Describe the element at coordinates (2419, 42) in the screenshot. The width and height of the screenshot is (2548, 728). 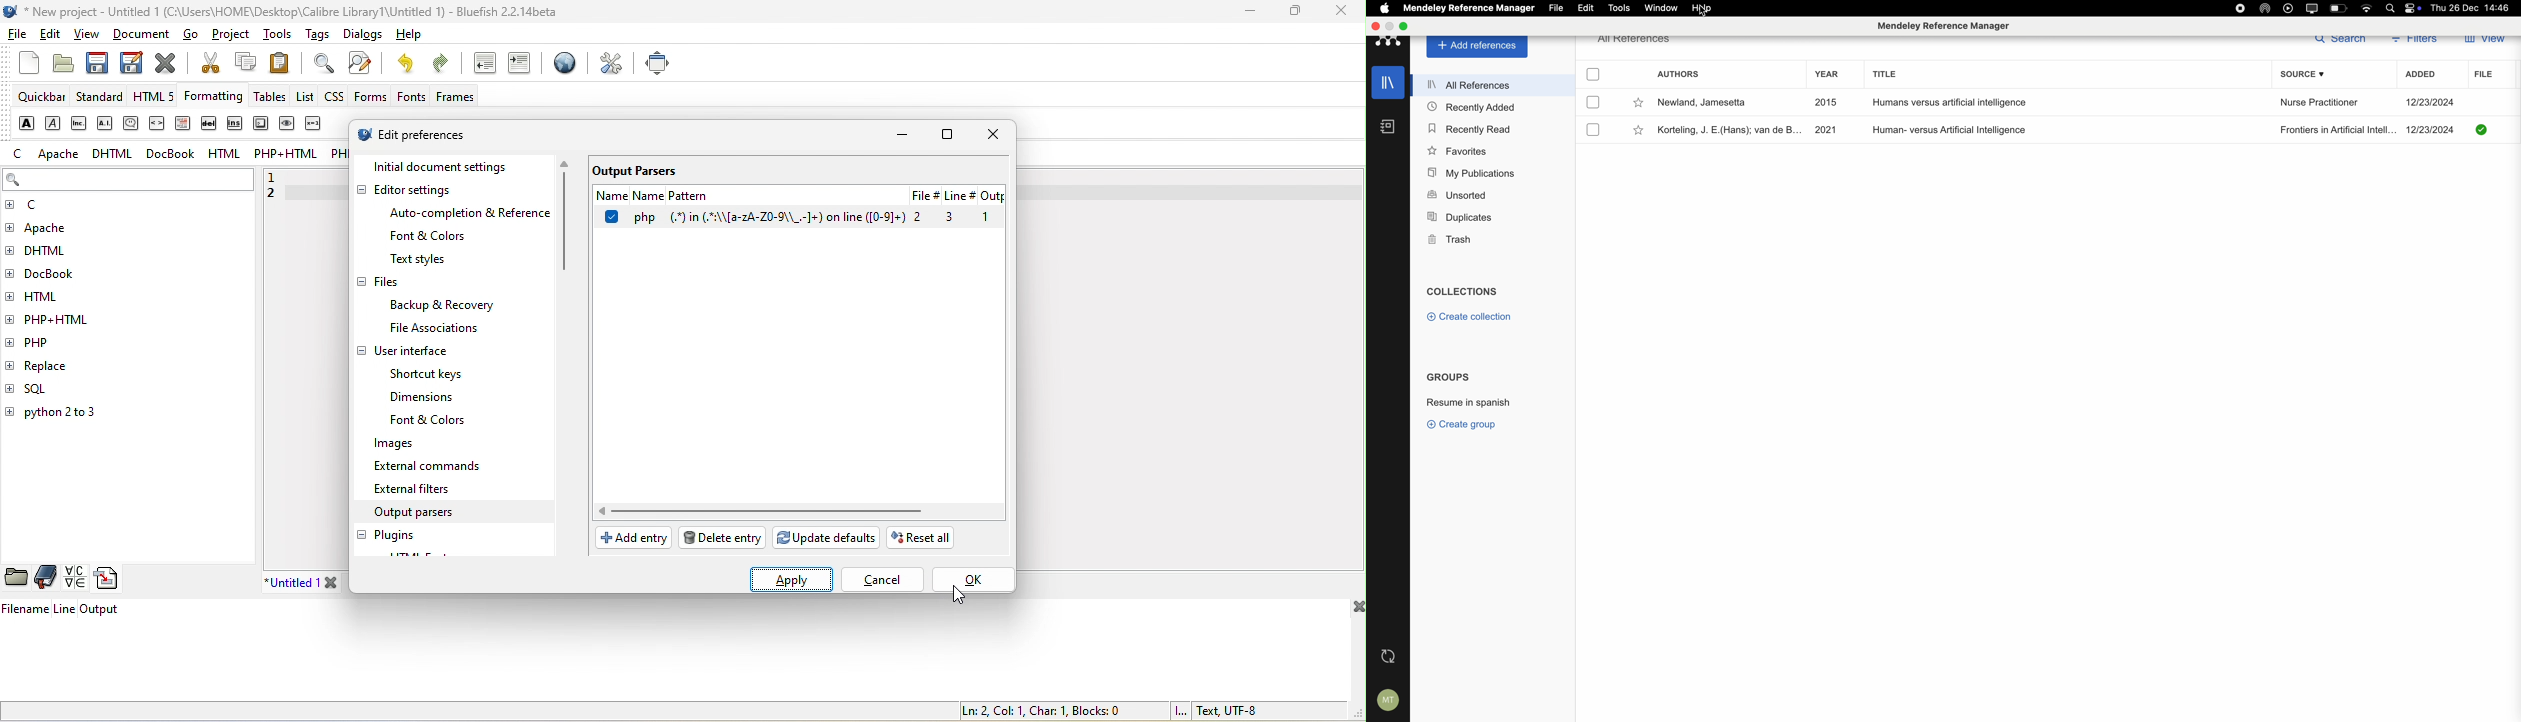
I see `filters` at that location.